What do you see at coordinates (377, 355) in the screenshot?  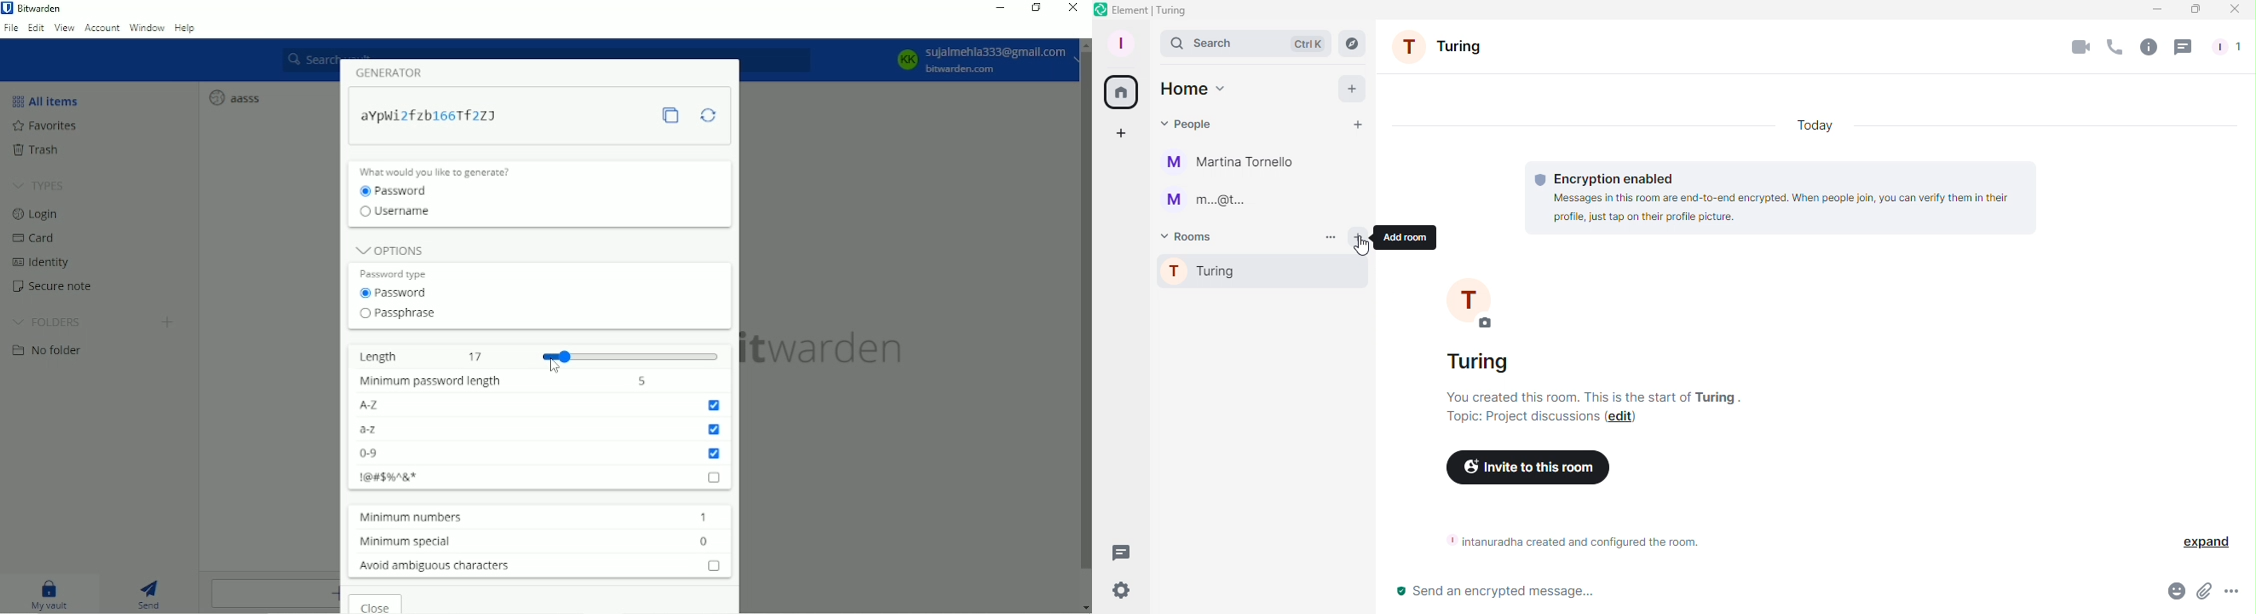 I see `Length` at bounding box center [377, 355].